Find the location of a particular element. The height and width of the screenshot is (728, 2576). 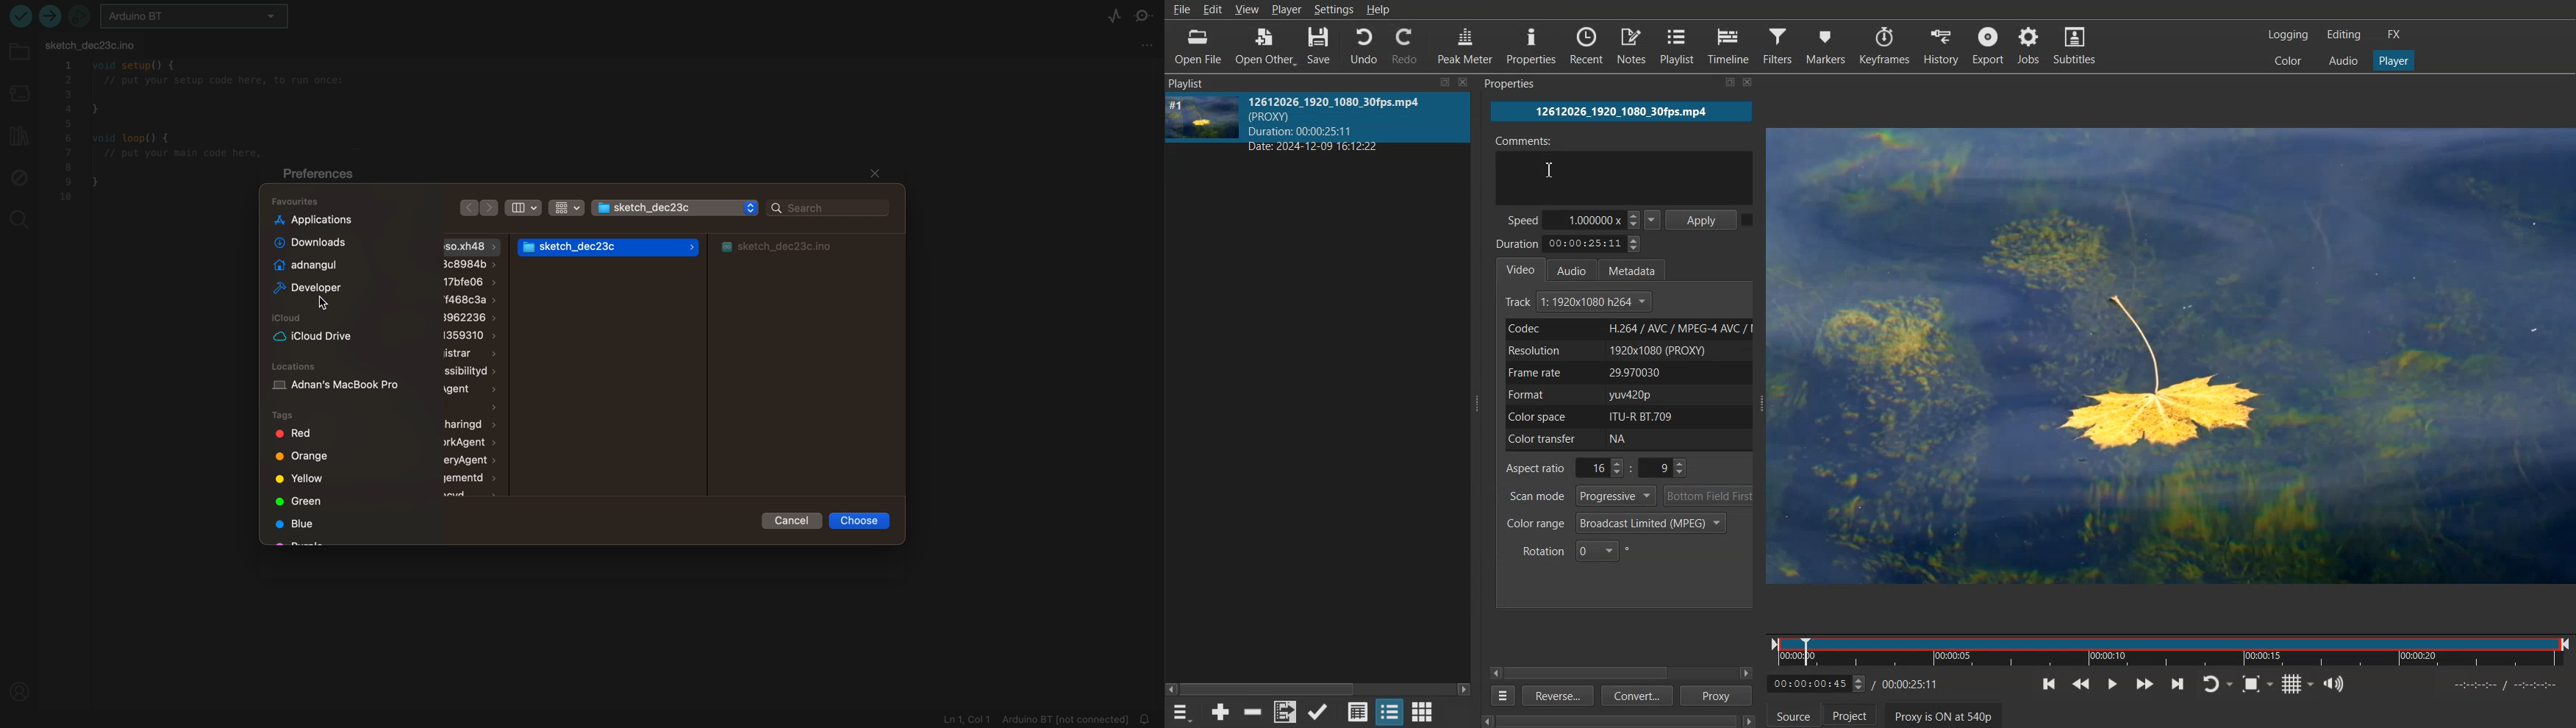

Drag handle is located at coordinates (1479, 402).